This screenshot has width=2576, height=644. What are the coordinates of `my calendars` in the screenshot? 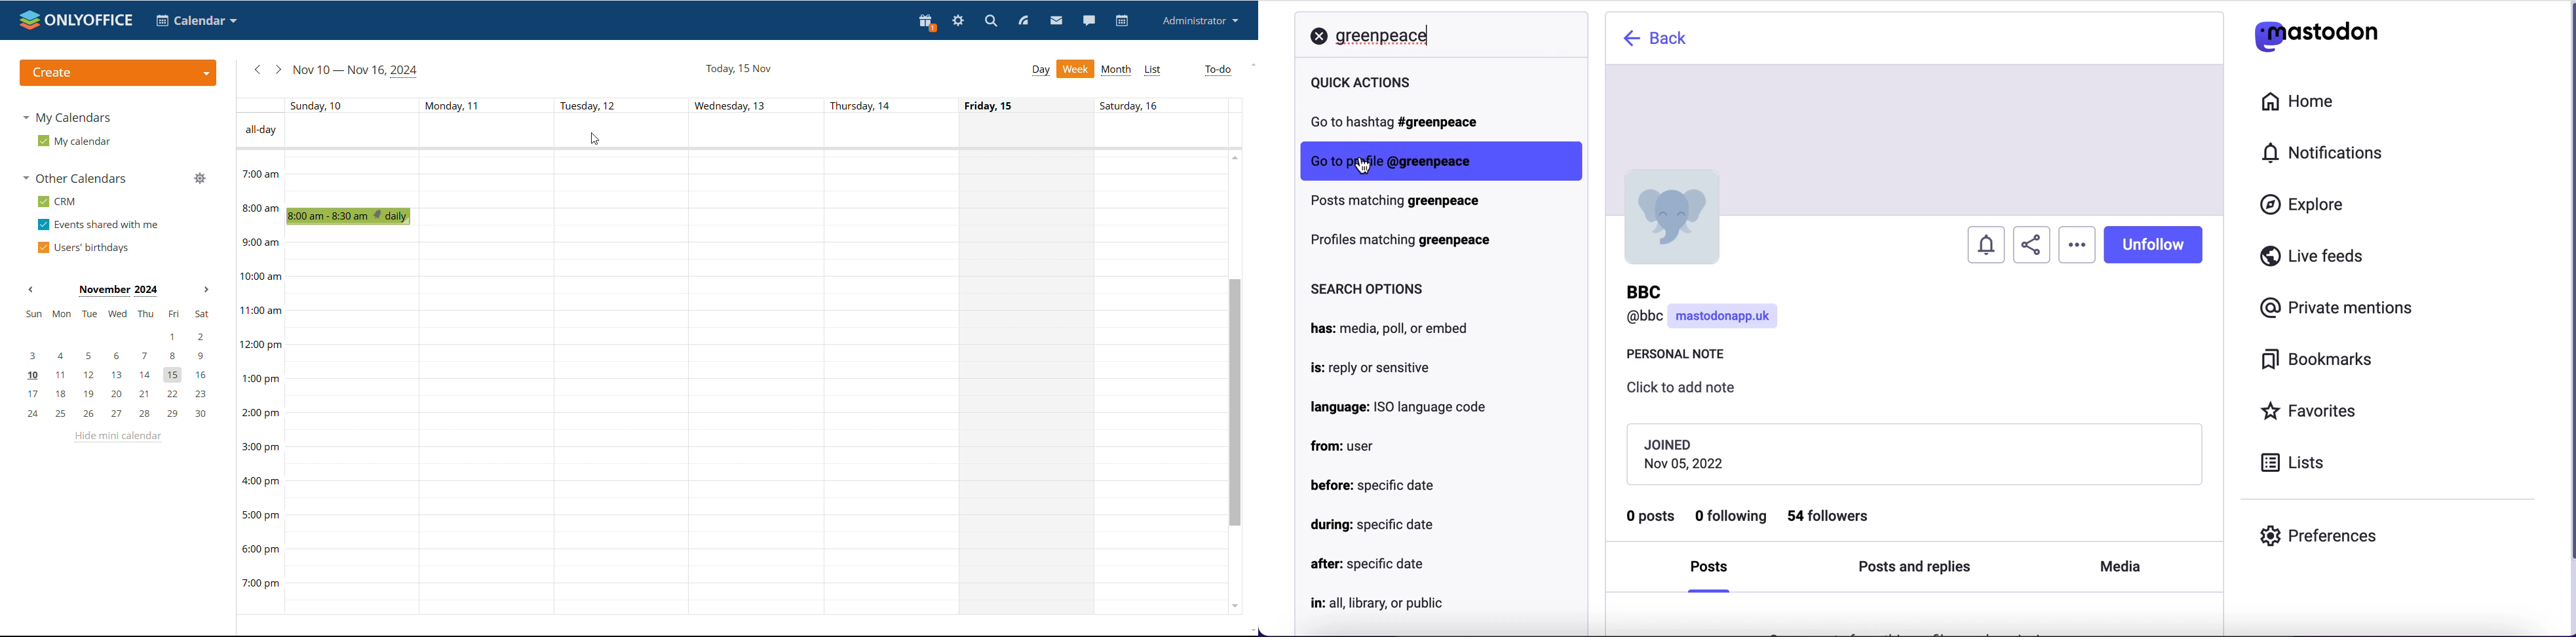 It's located at (67, 118).